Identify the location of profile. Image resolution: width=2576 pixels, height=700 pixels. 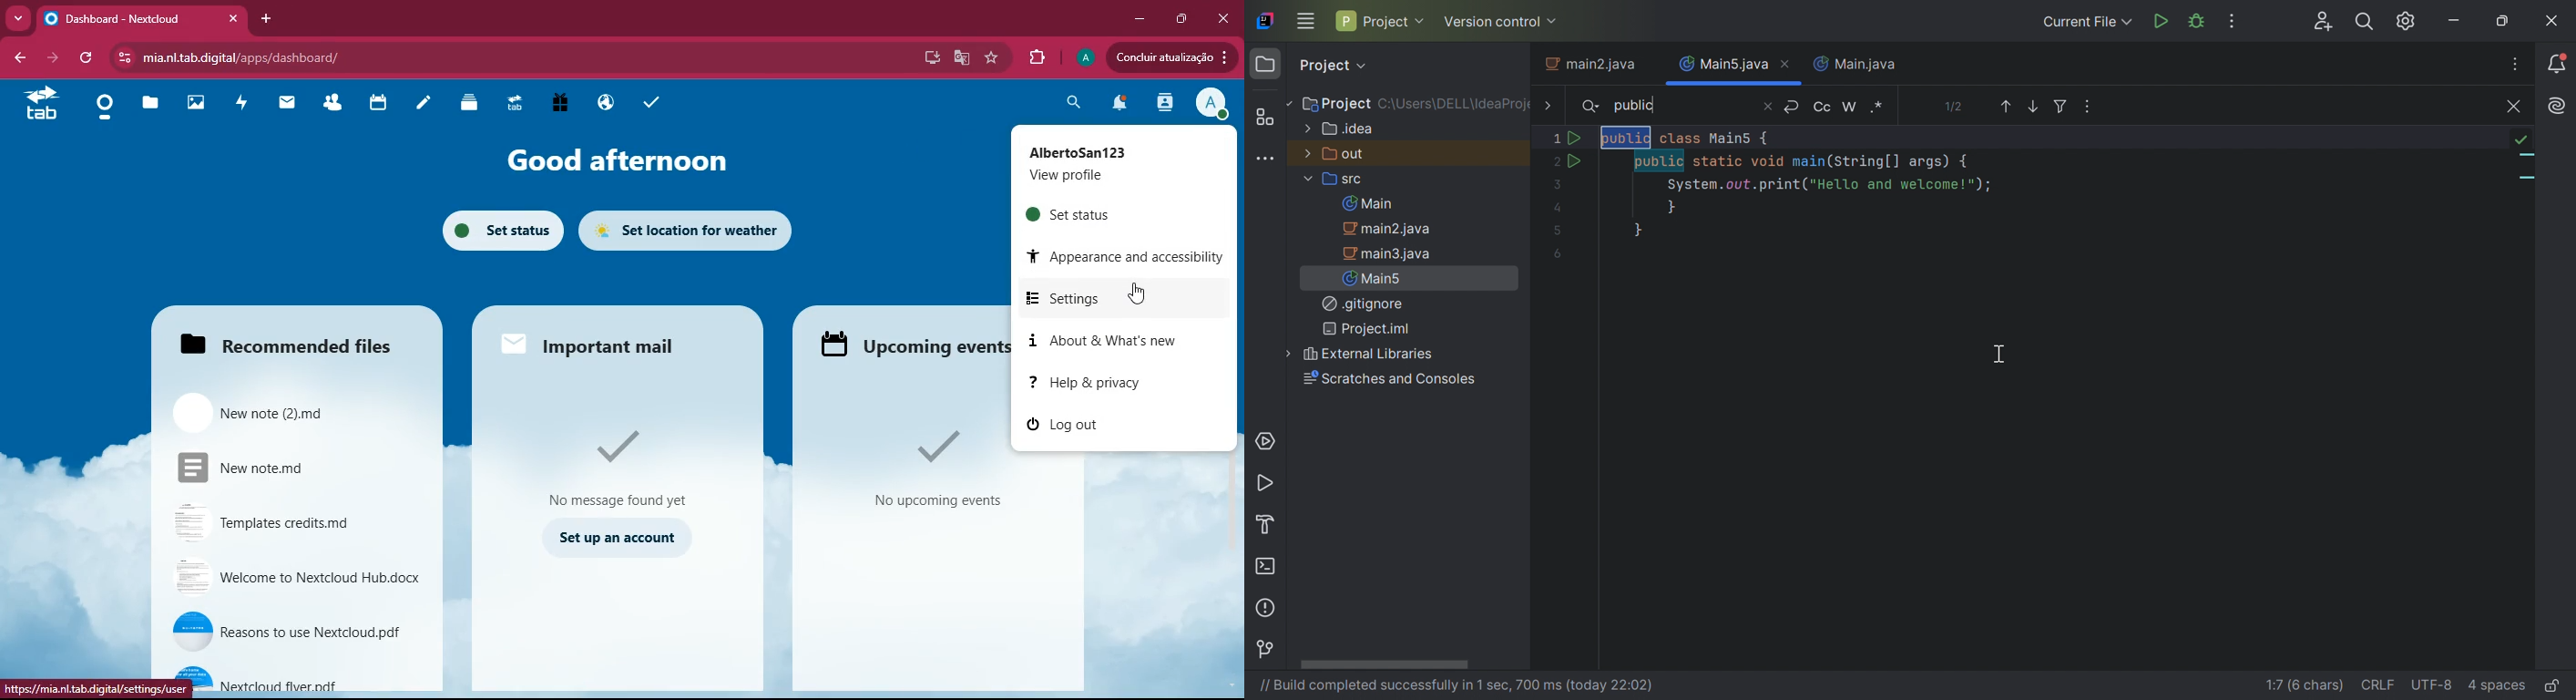
(1082, 57).